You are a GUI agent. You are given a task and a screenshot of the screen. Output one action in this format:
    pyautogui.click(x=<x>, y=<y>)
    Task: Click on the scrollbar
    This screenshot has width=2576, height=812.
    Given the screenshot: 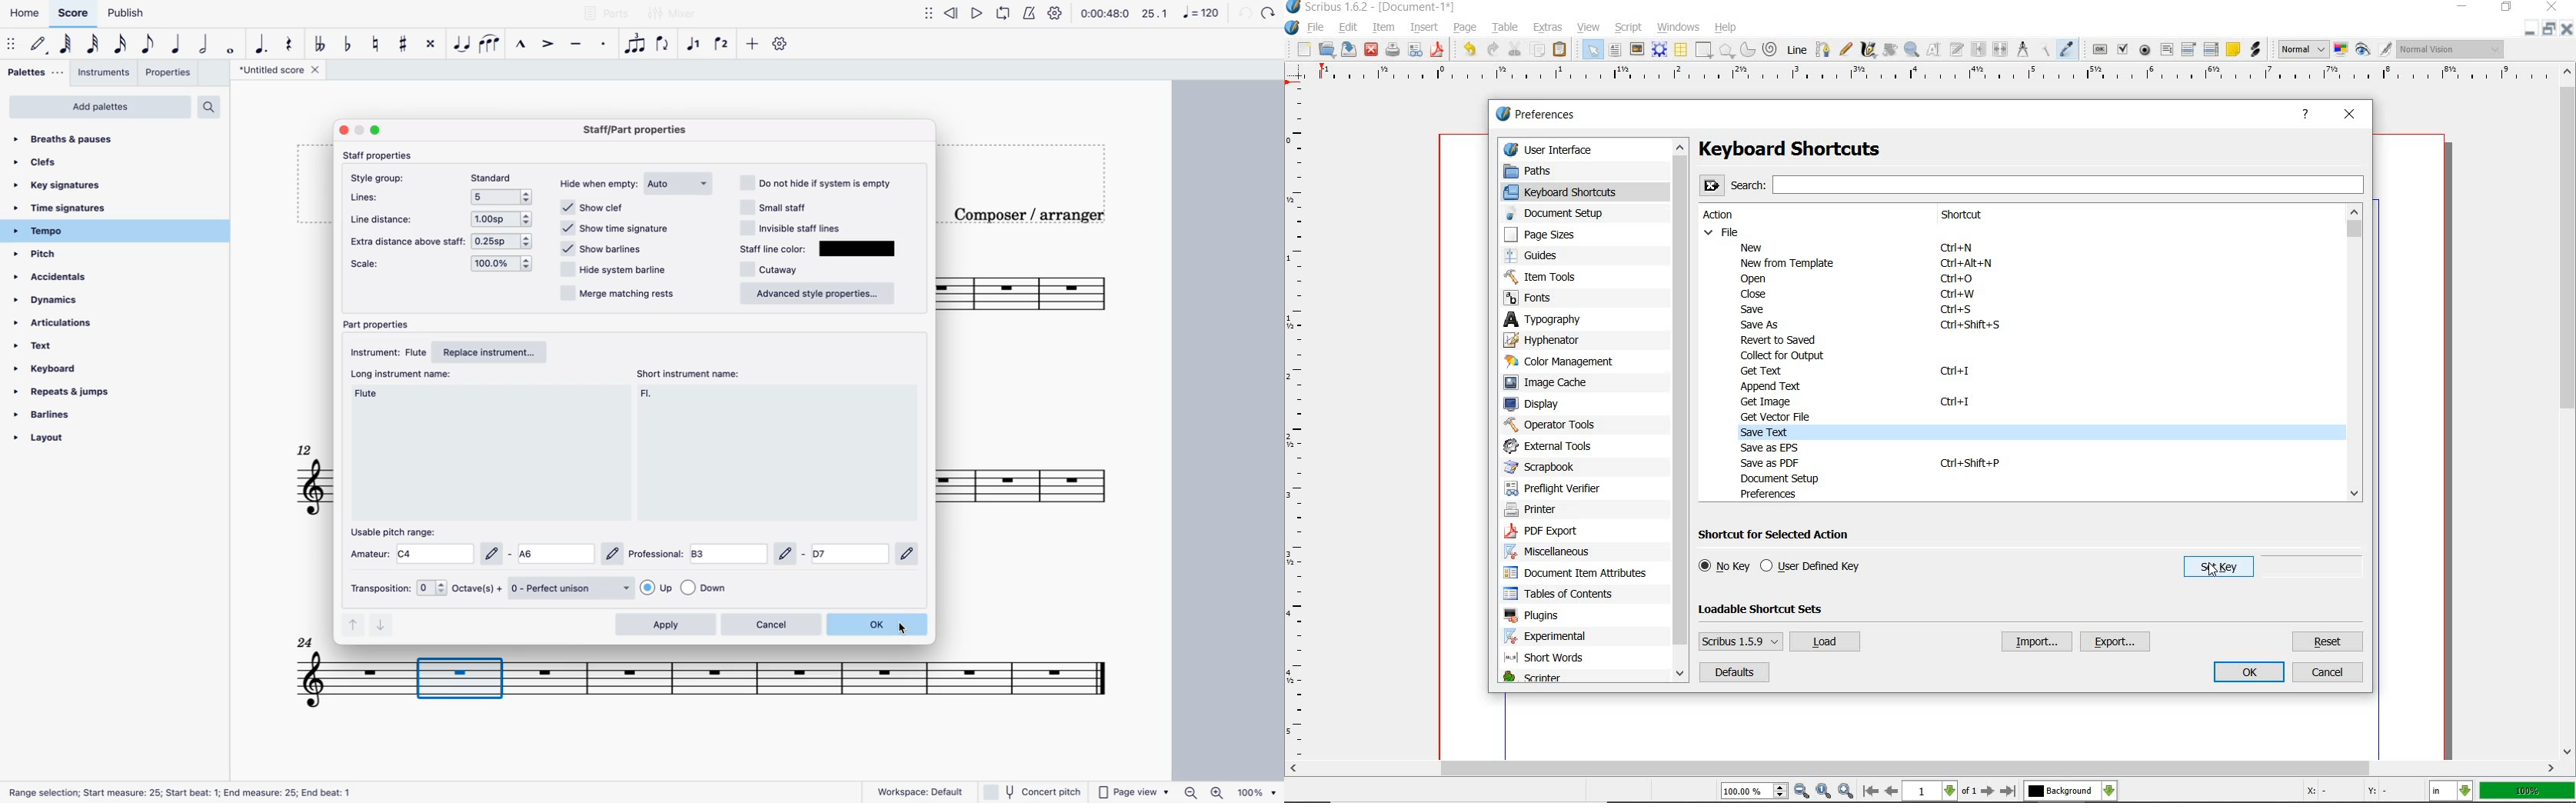 What is the action you would take?
    pyautogui.click(x=1922, y=770)
    